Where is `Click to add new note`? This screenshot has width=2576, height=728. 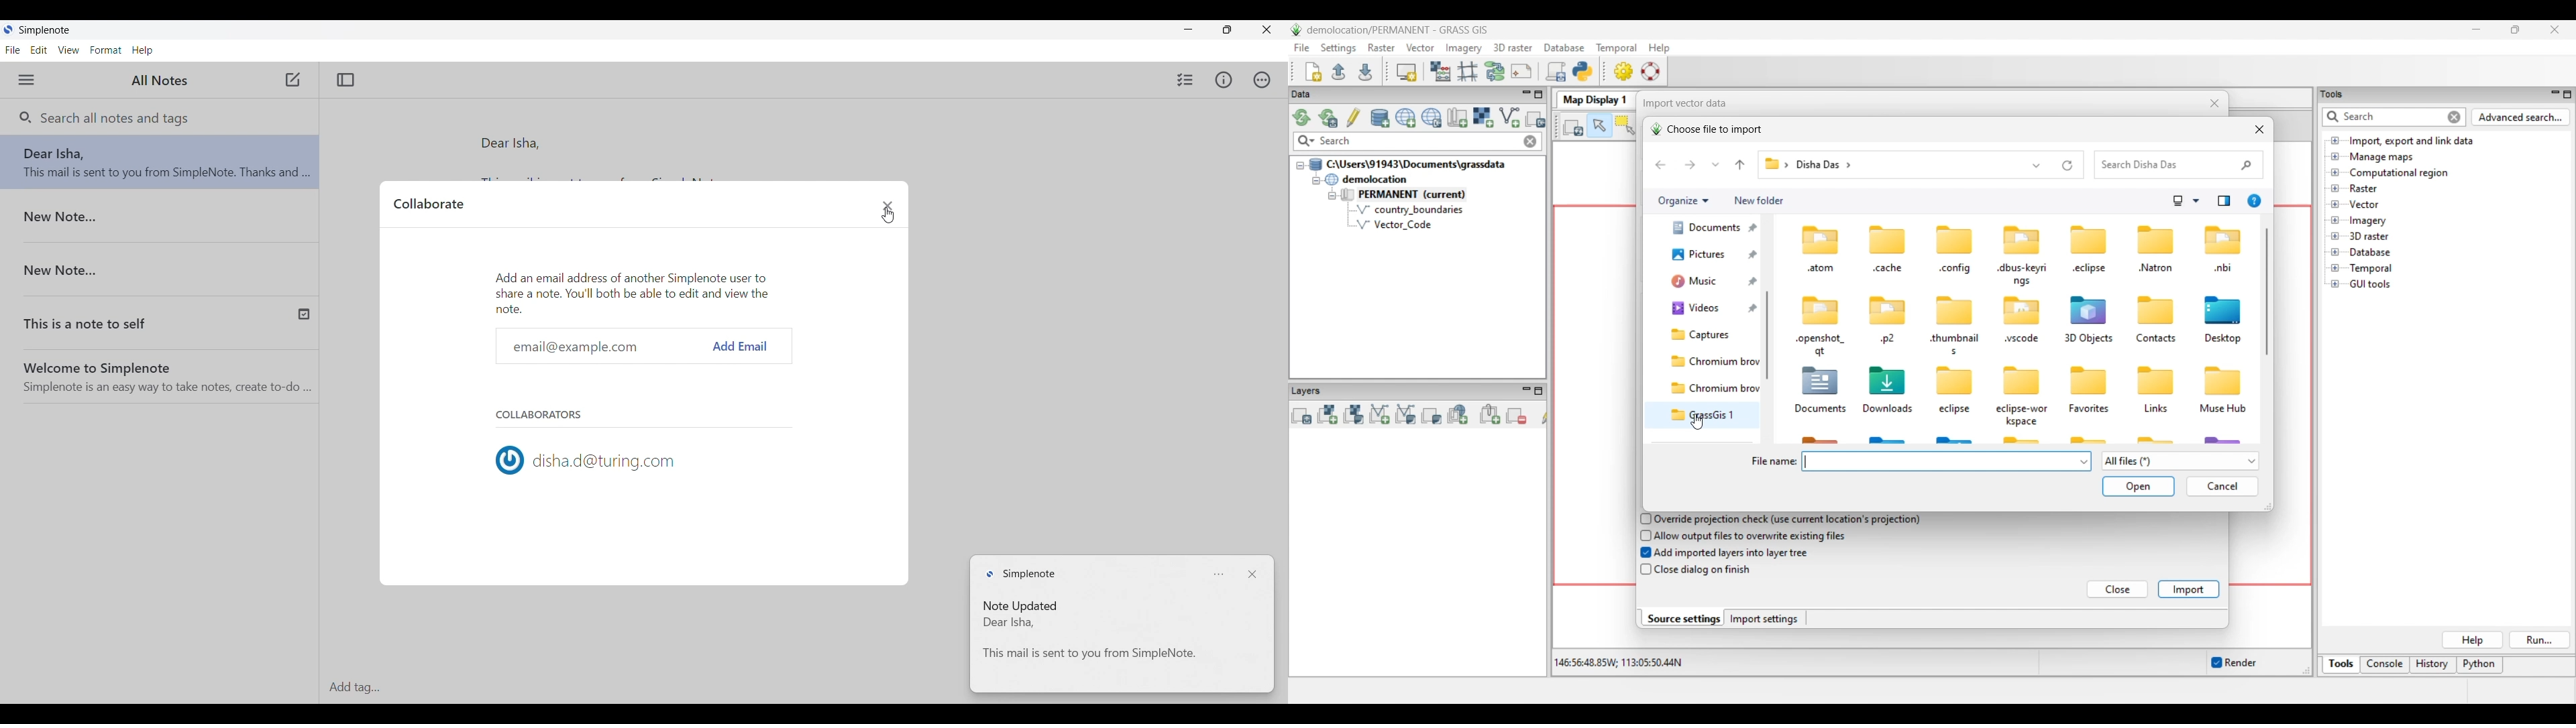 Click to add new note is located at coordinates (292, 80).